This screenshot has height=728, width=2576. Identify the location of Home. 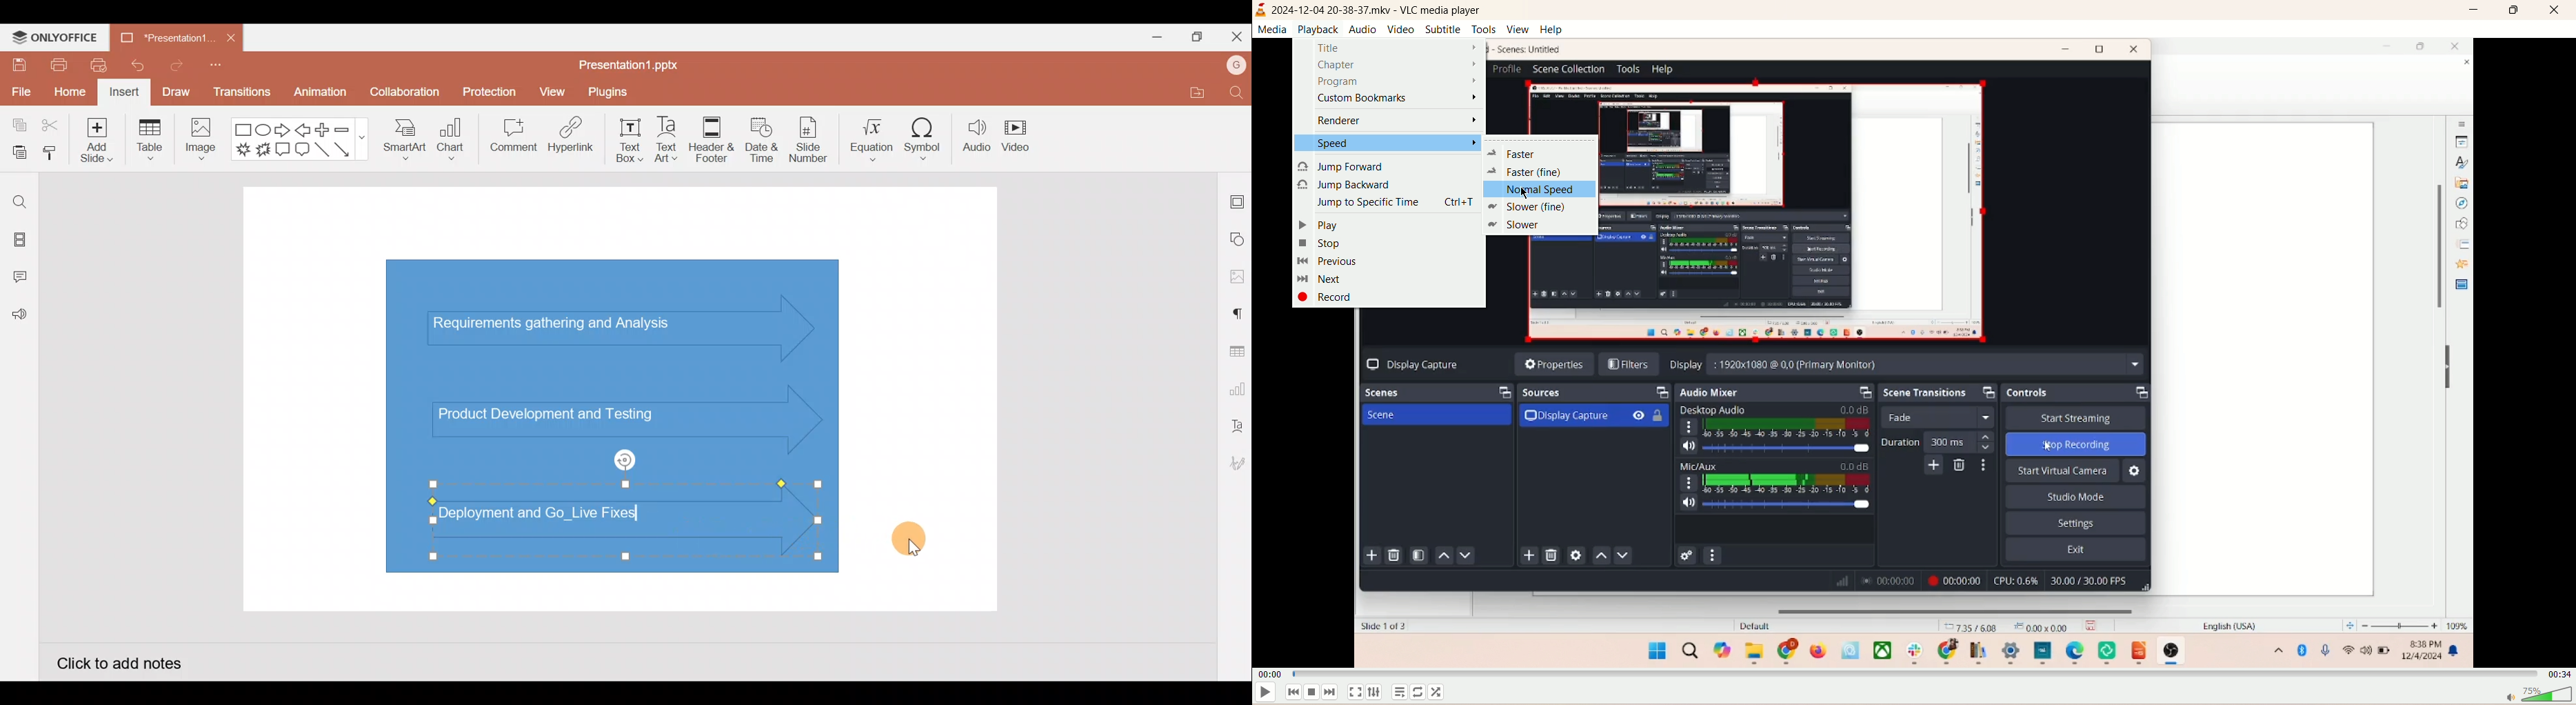
(70, 93).